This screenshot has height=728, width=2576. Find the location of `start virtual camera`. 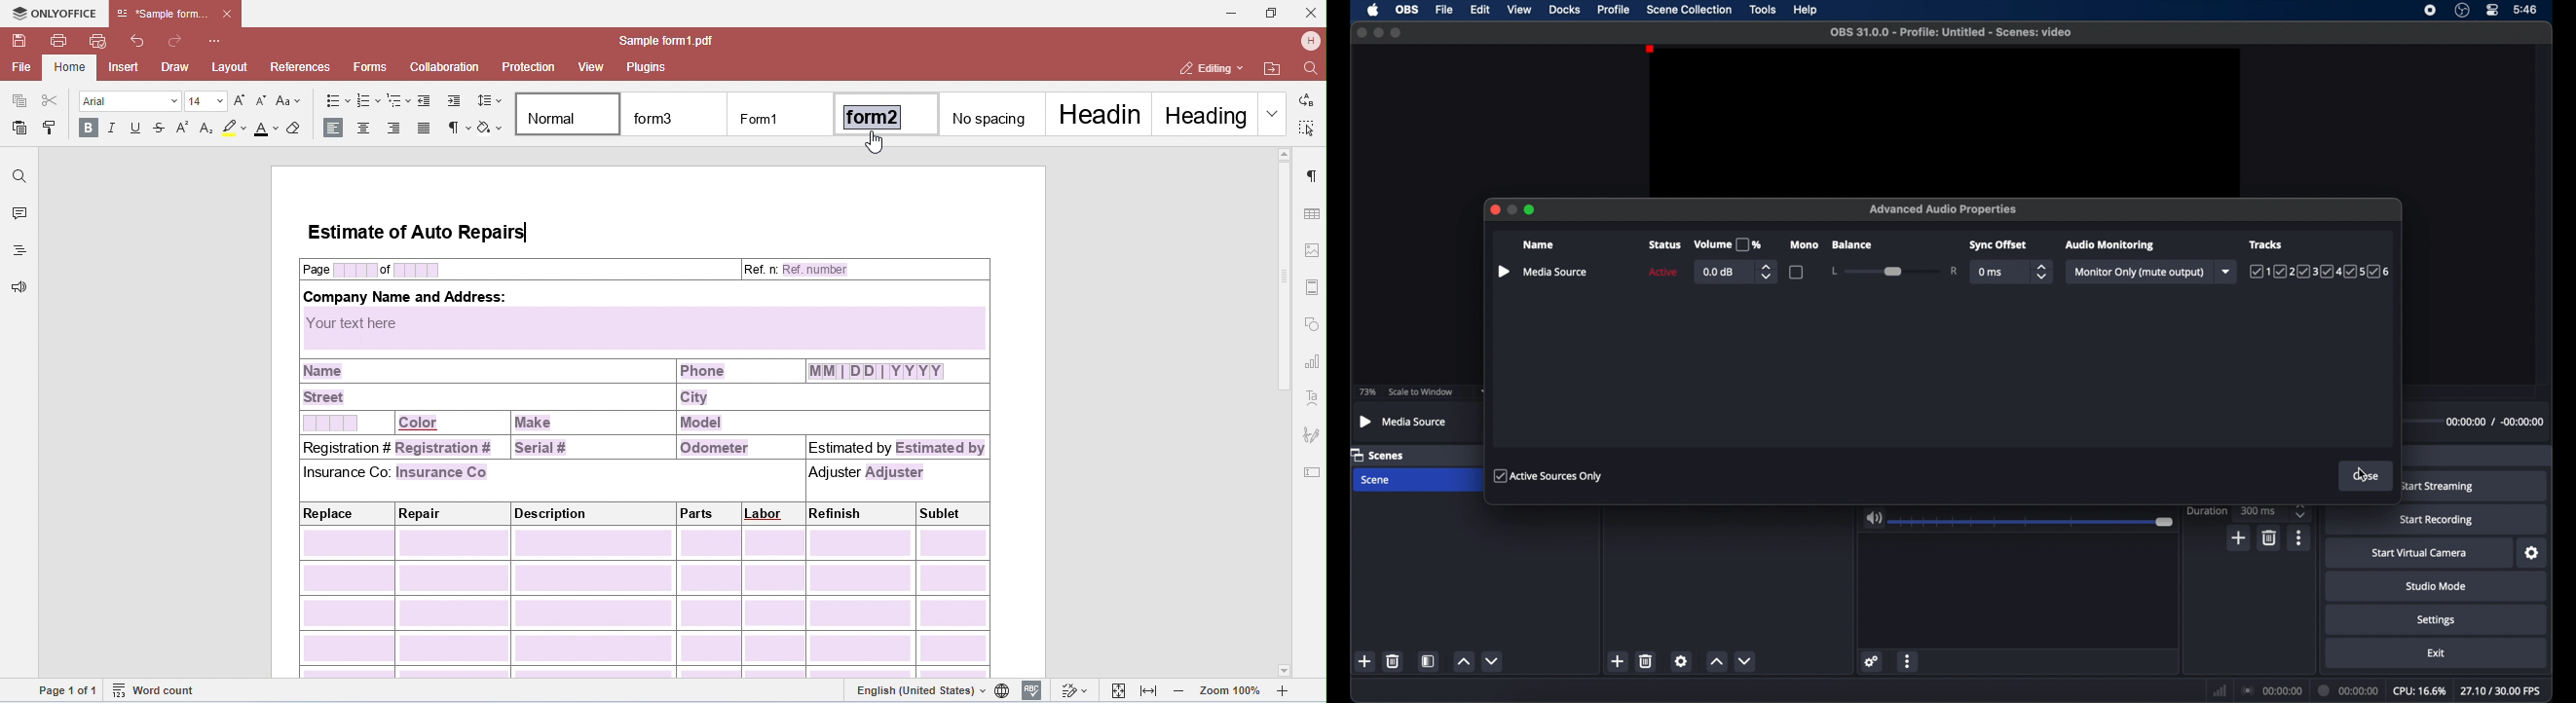

start virtual camera is located at coordinates (2420, 553).